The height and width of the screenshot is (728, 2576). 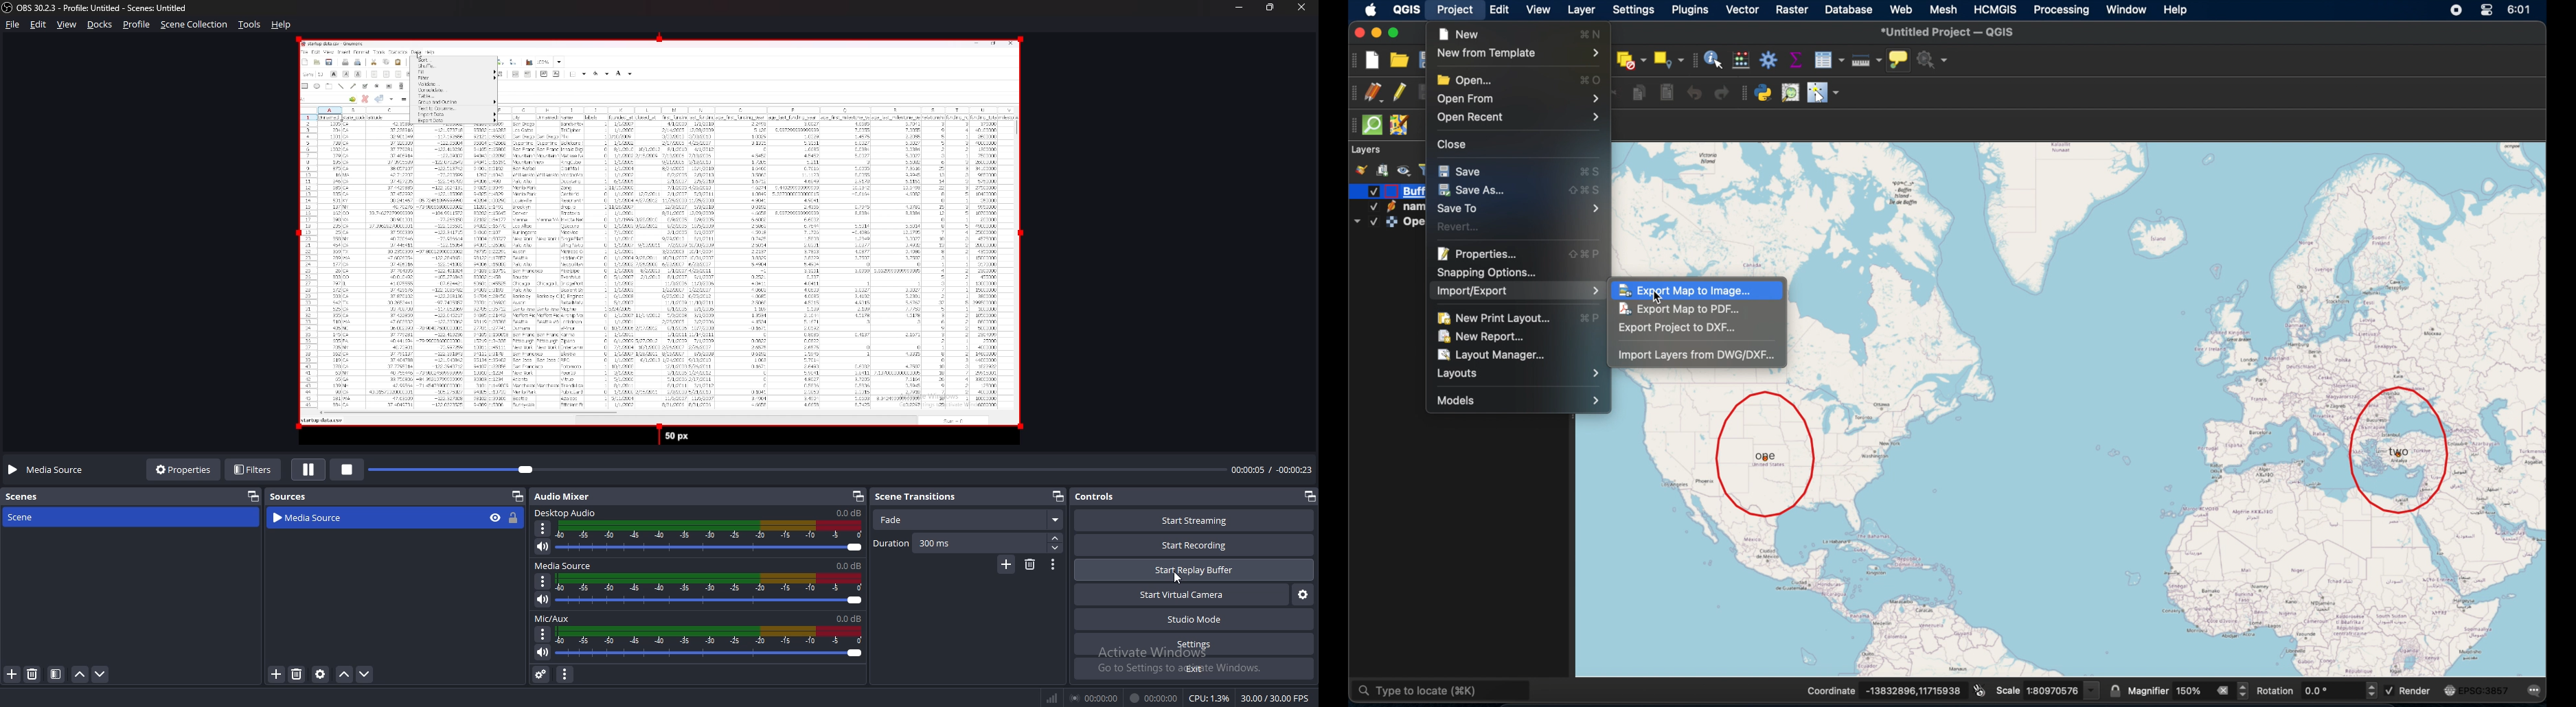 I want to click on properties, so click(x=181, y=471).